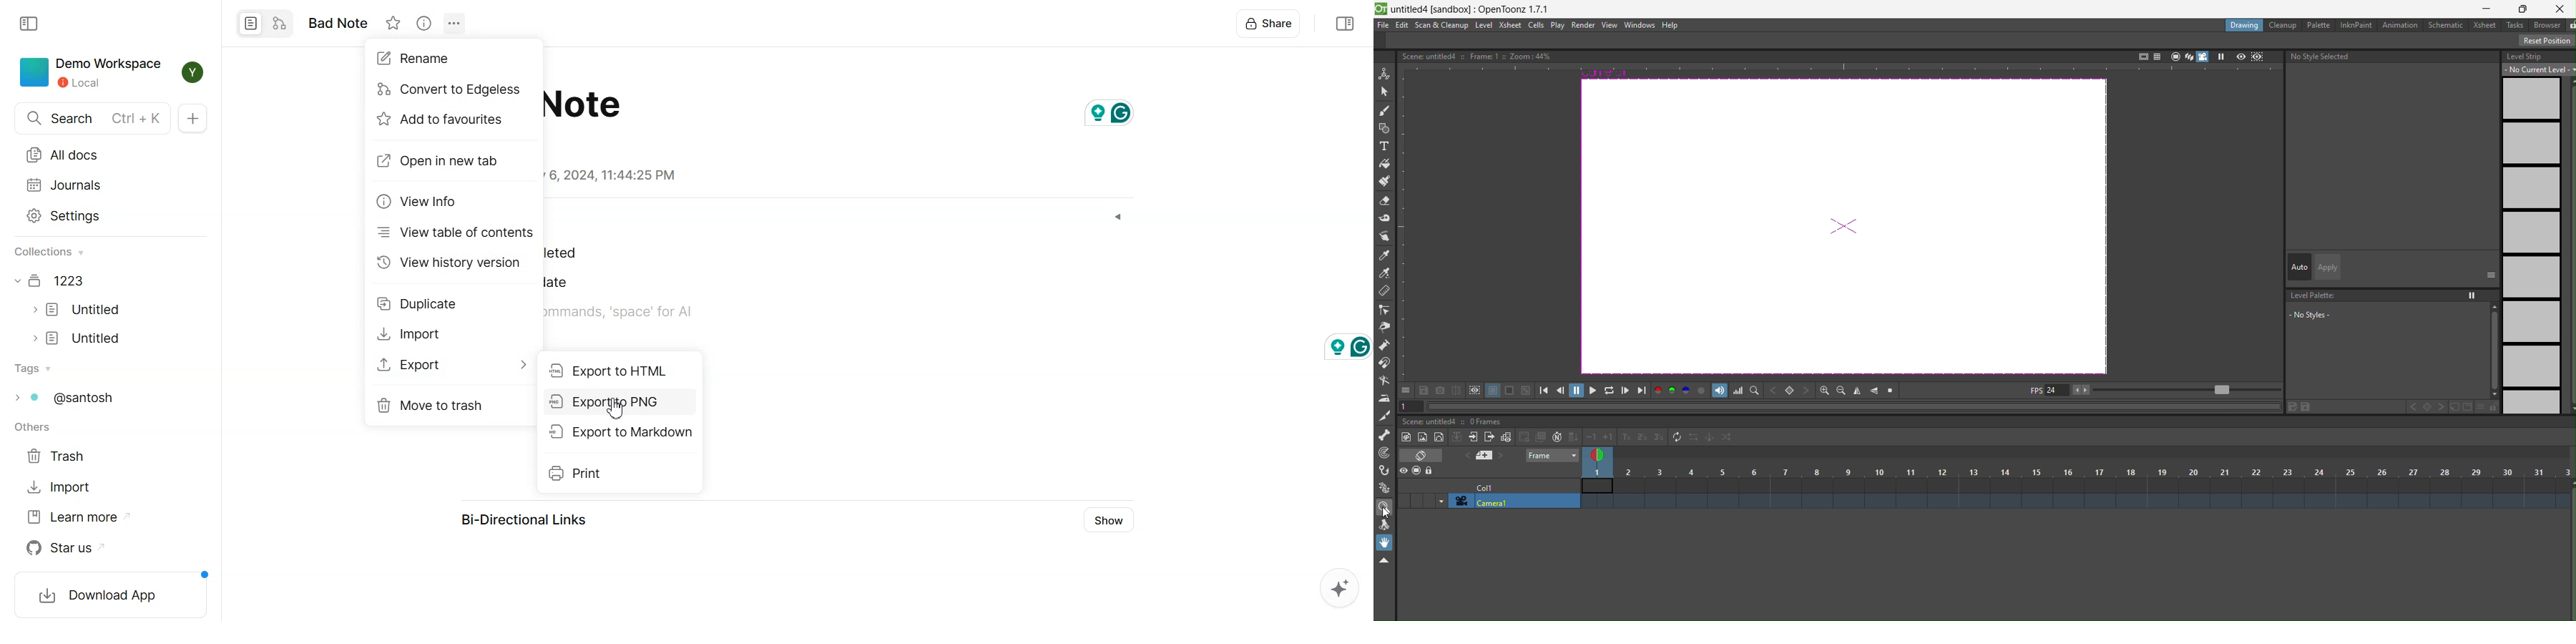  What do you see at coordinates (1381, 8) in the screenshot?
I see `logo` at bounding box center [1381, 8].